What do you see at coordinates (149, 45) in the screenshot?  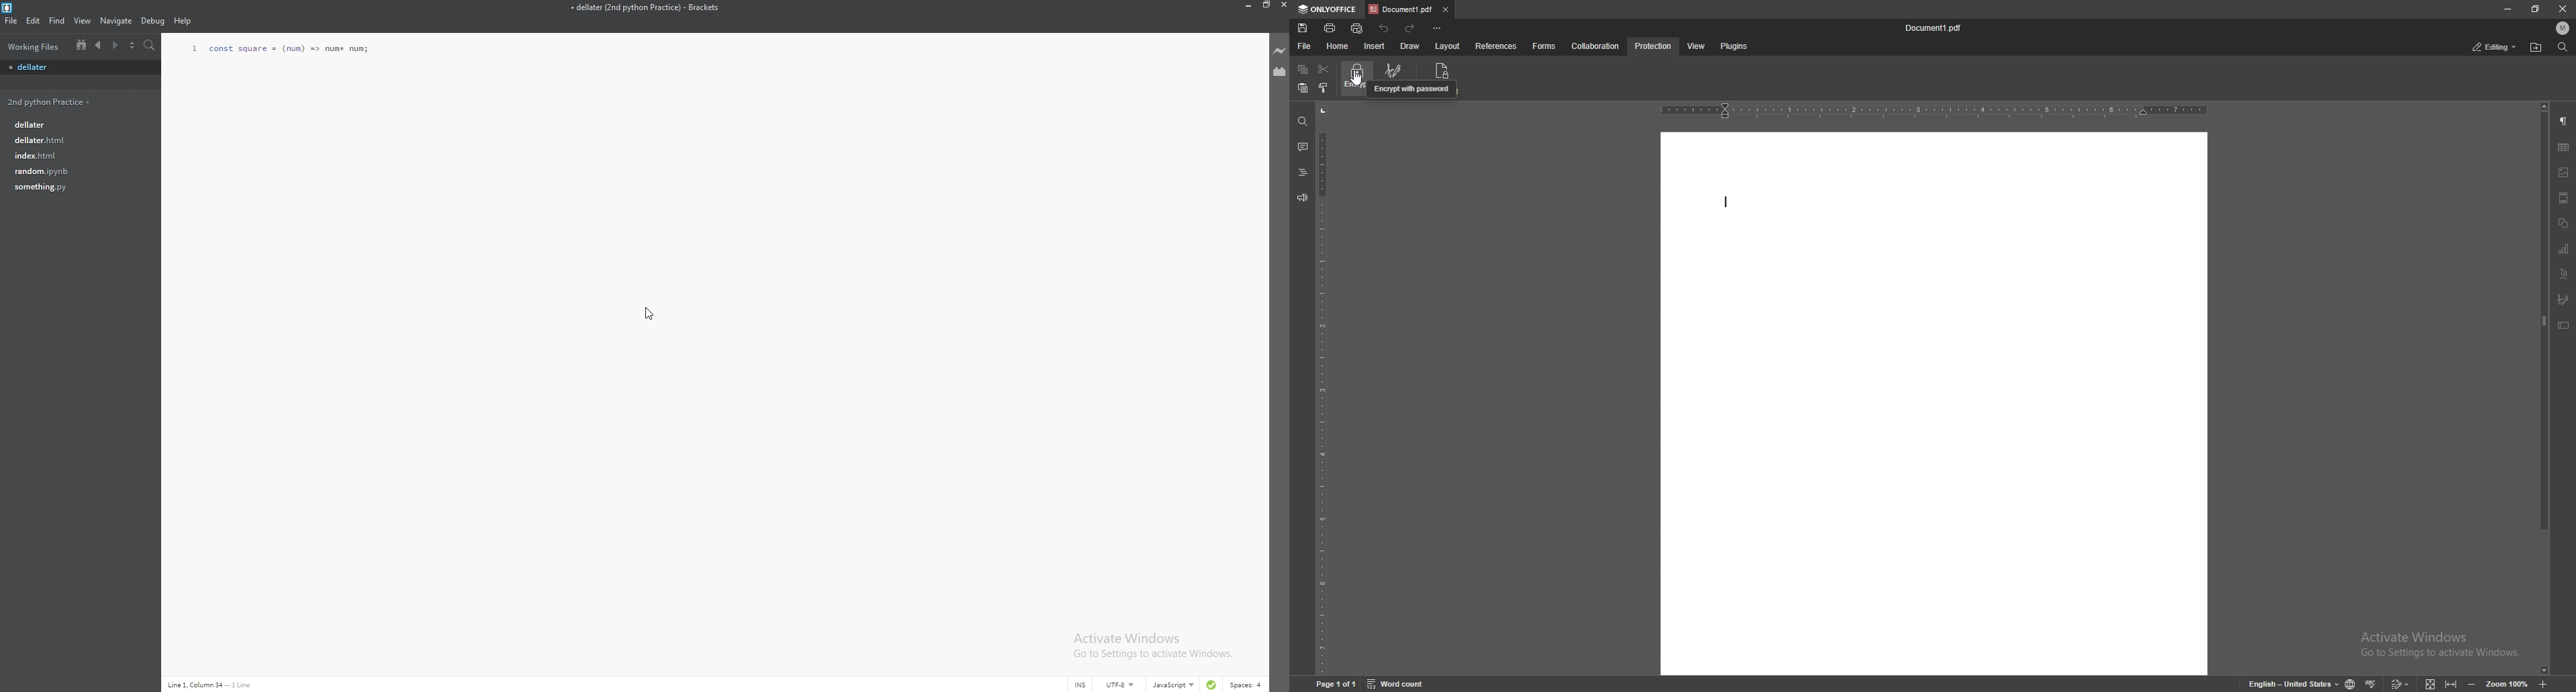 I see `search` at bounding box center [149, 45].